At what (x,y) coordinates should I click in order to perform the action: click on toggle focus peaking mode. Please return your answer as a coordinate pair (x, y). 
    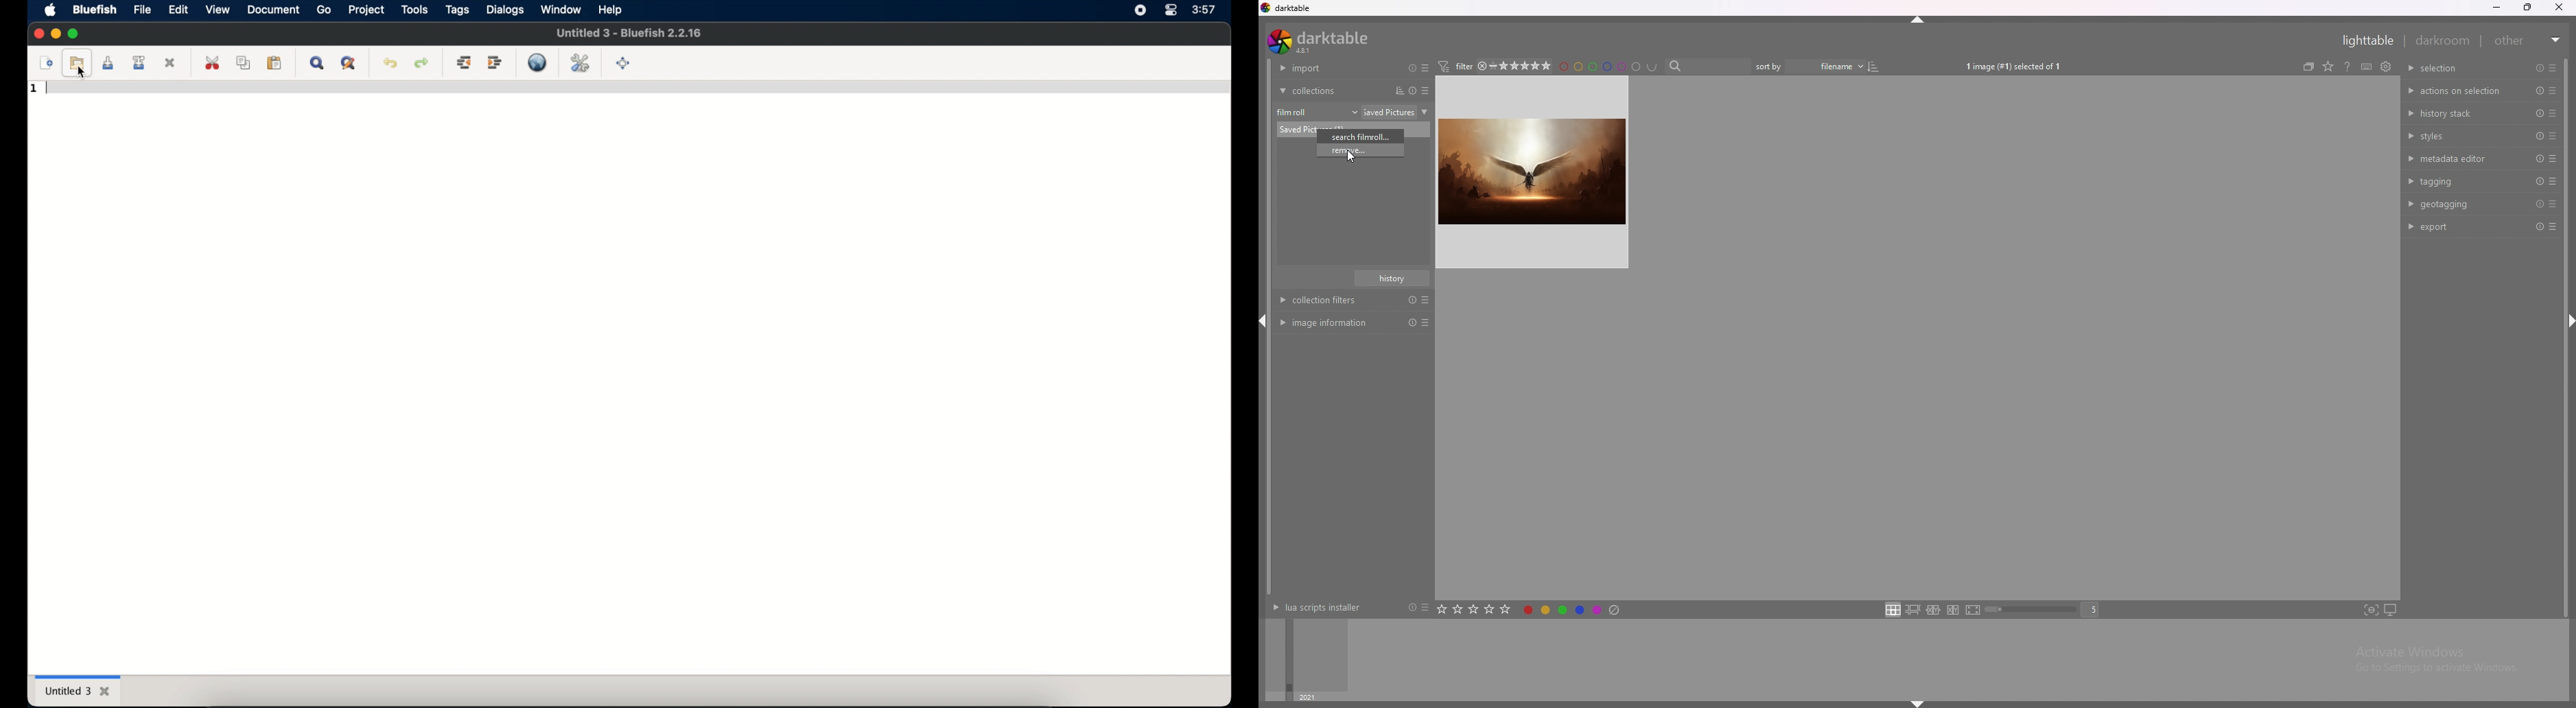
    Looking at the image, I should click on (2371, 610).